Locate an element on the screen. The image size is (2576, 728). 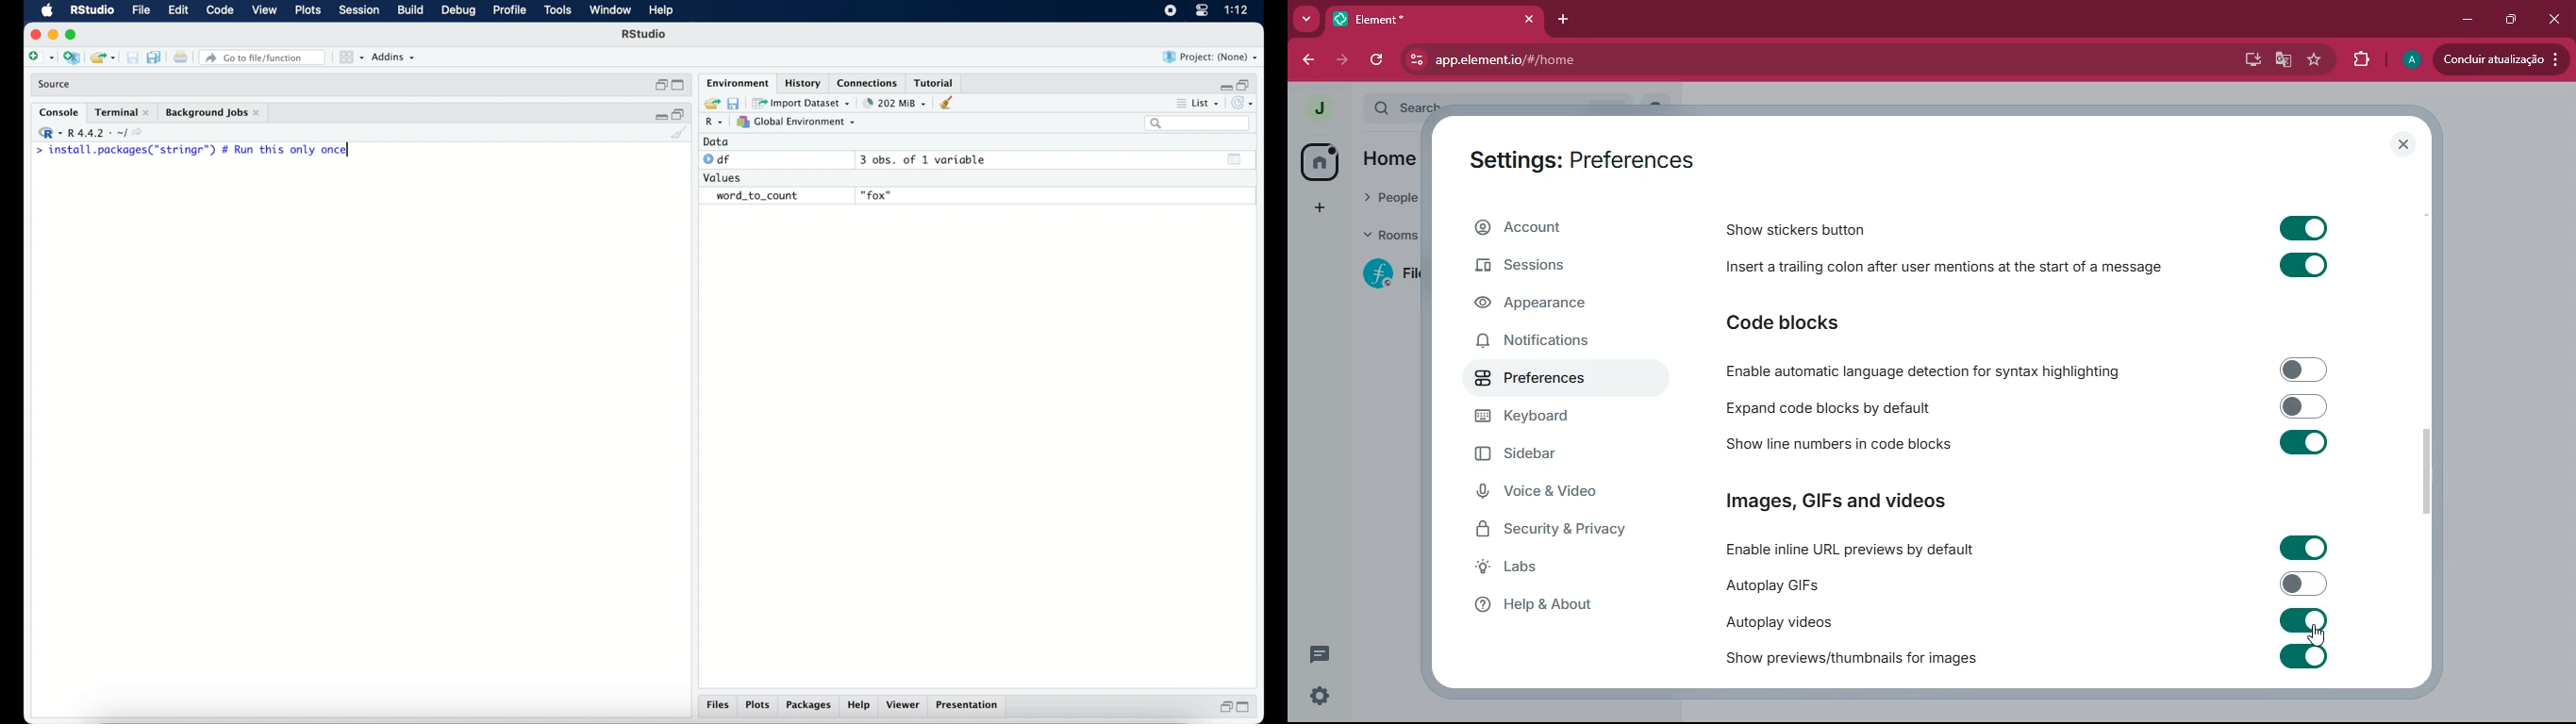
R Studio is located at coordinates (91, 11).